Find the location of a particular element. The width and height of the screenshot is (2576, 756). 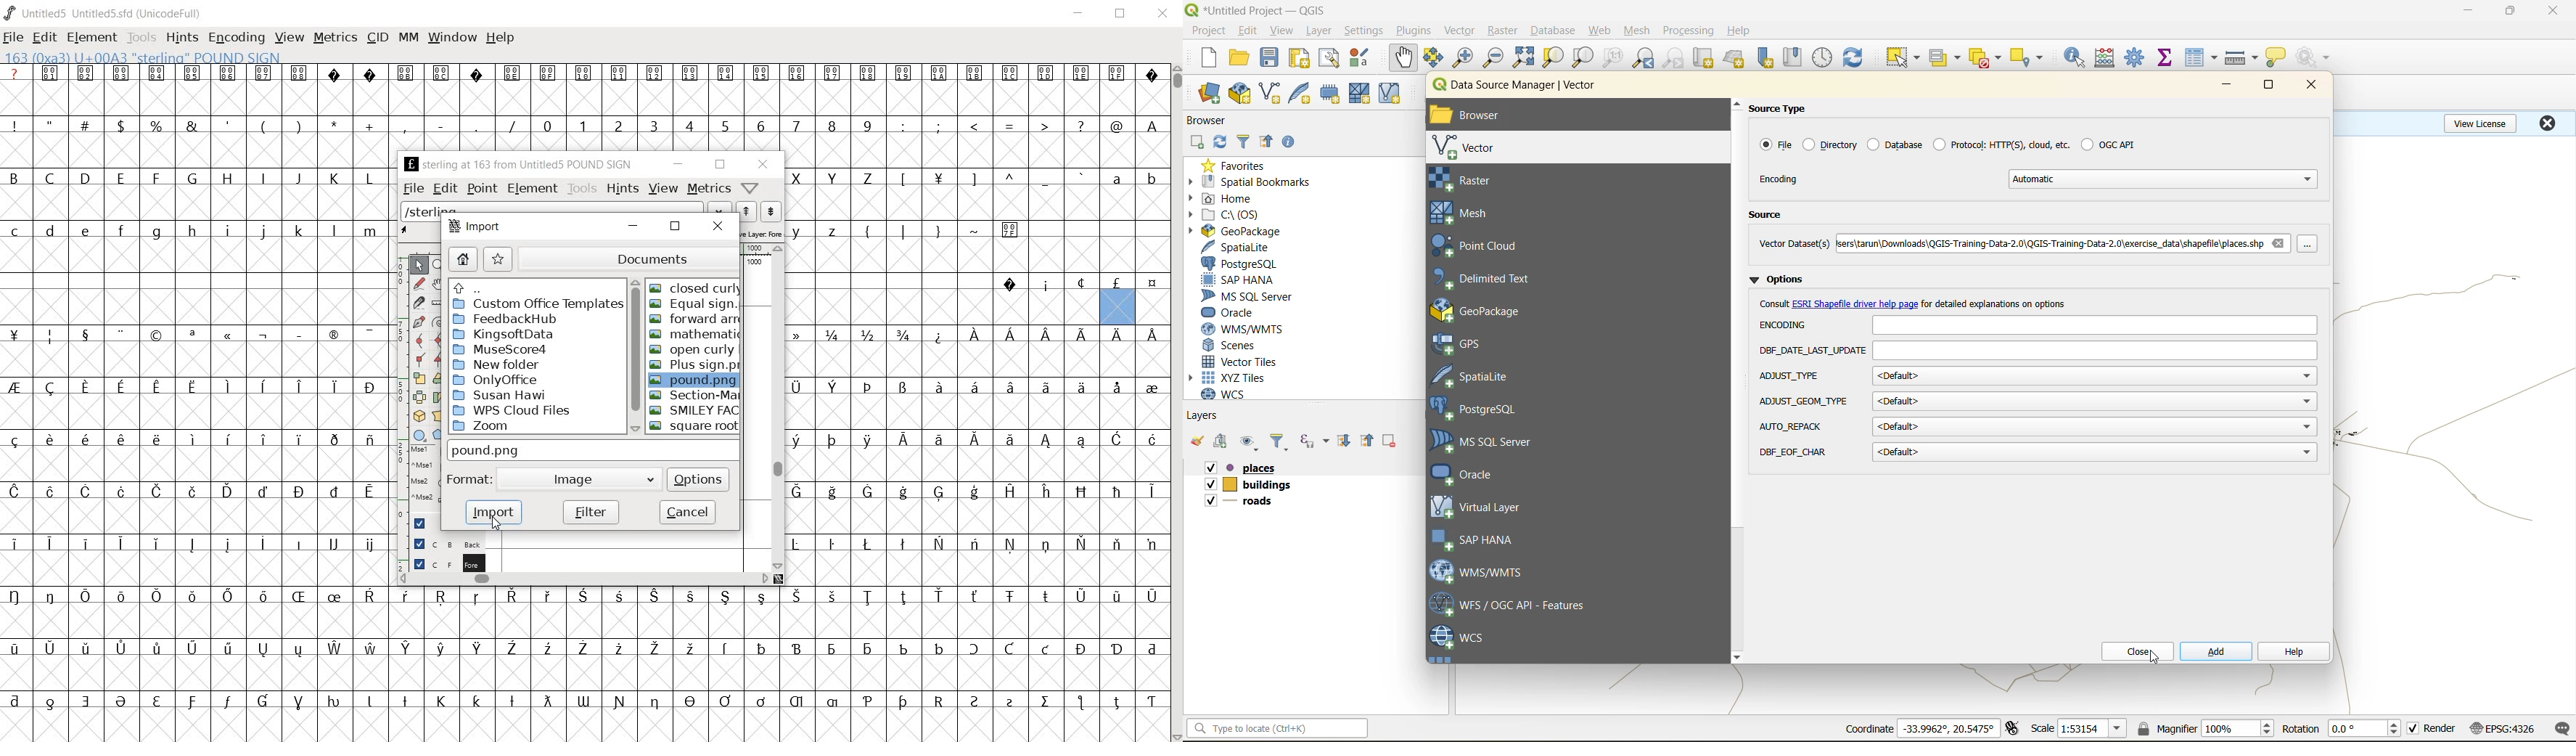

Symbol is located at coordinates (120, 543).